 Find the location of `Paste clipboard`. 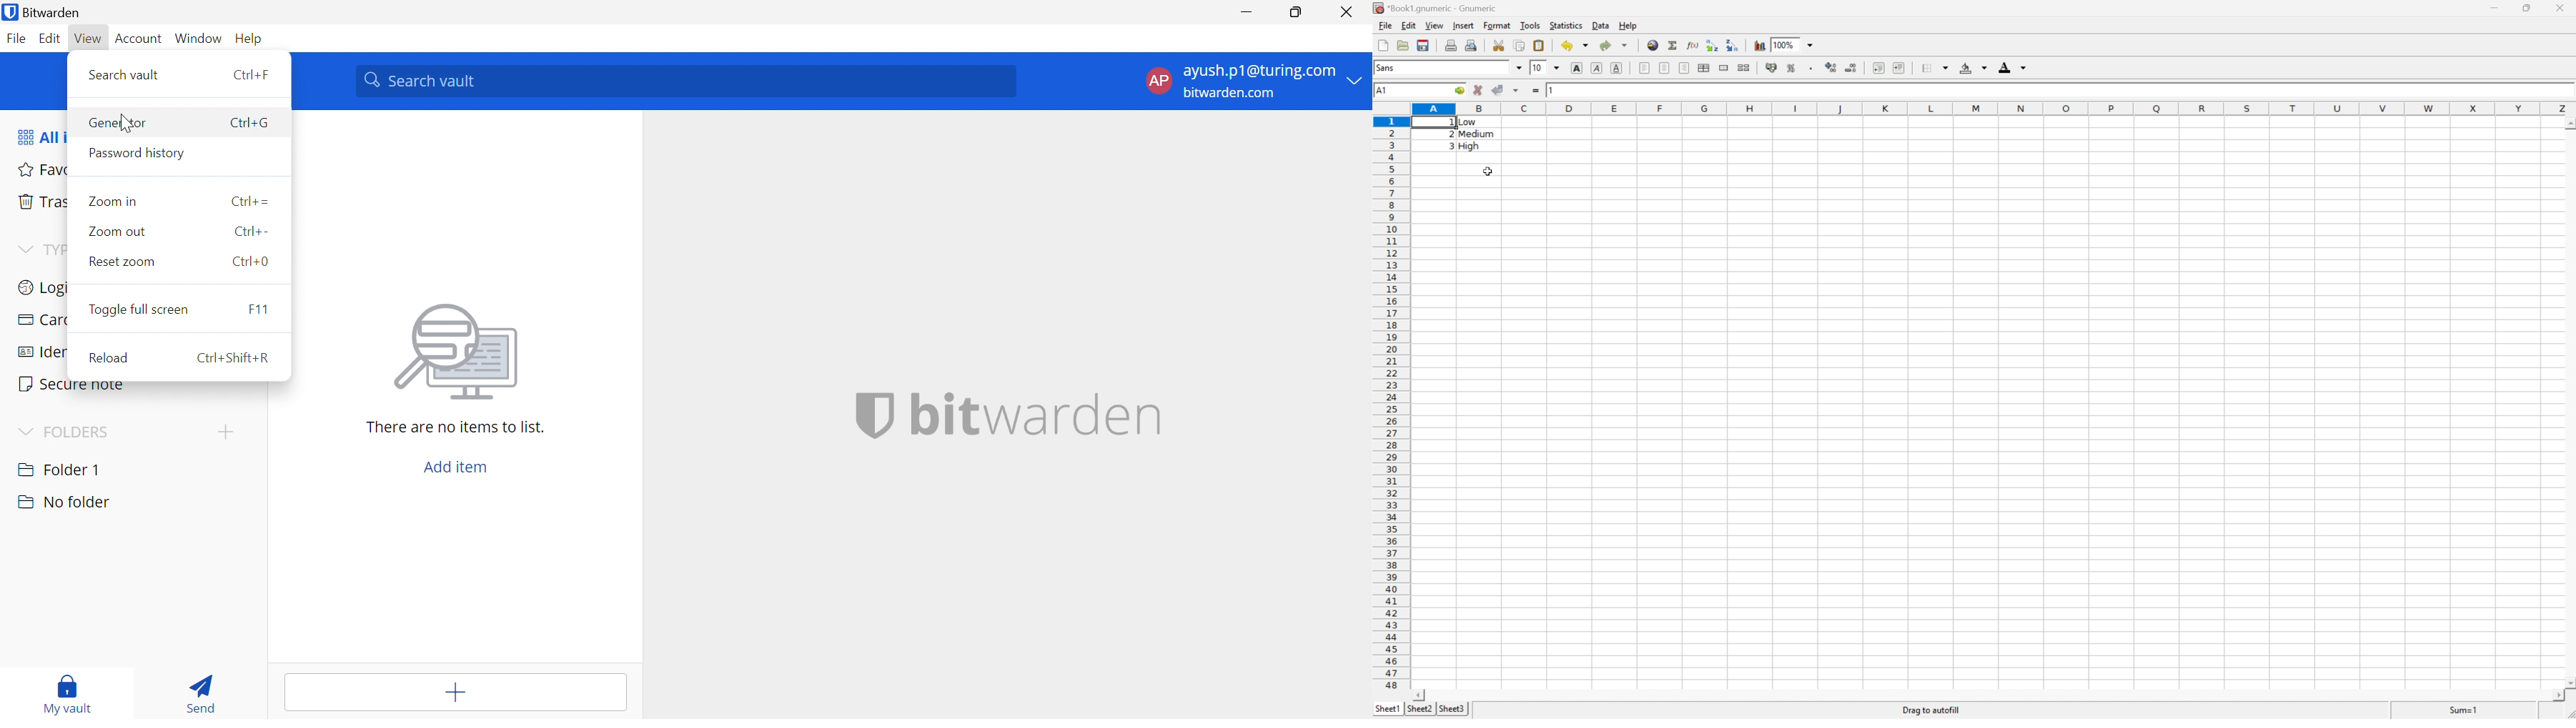

Paste clipboard is located at coordinates (1538, 46).